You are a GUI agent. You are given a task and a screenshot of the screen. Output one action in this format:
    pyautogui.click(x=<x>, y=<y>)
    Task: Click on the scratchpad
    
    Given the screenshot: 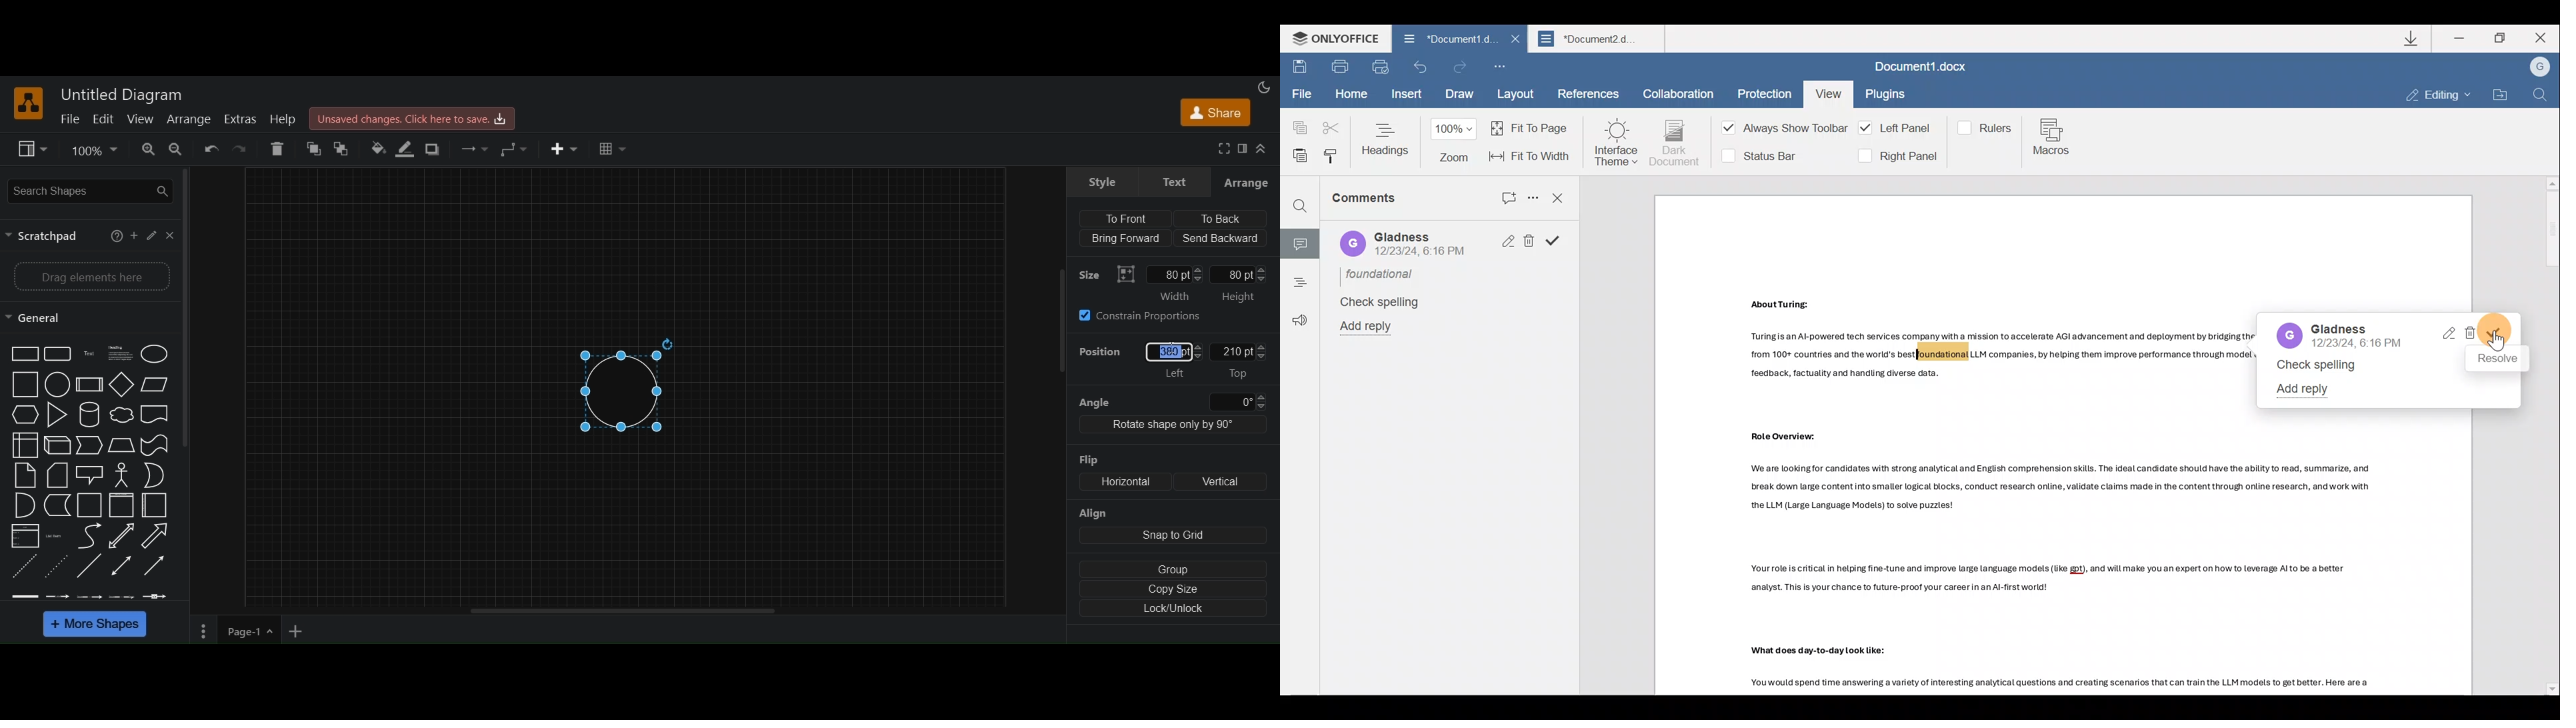 What is the action you would take?
    pyautogui.click(x=44, y=236)
    